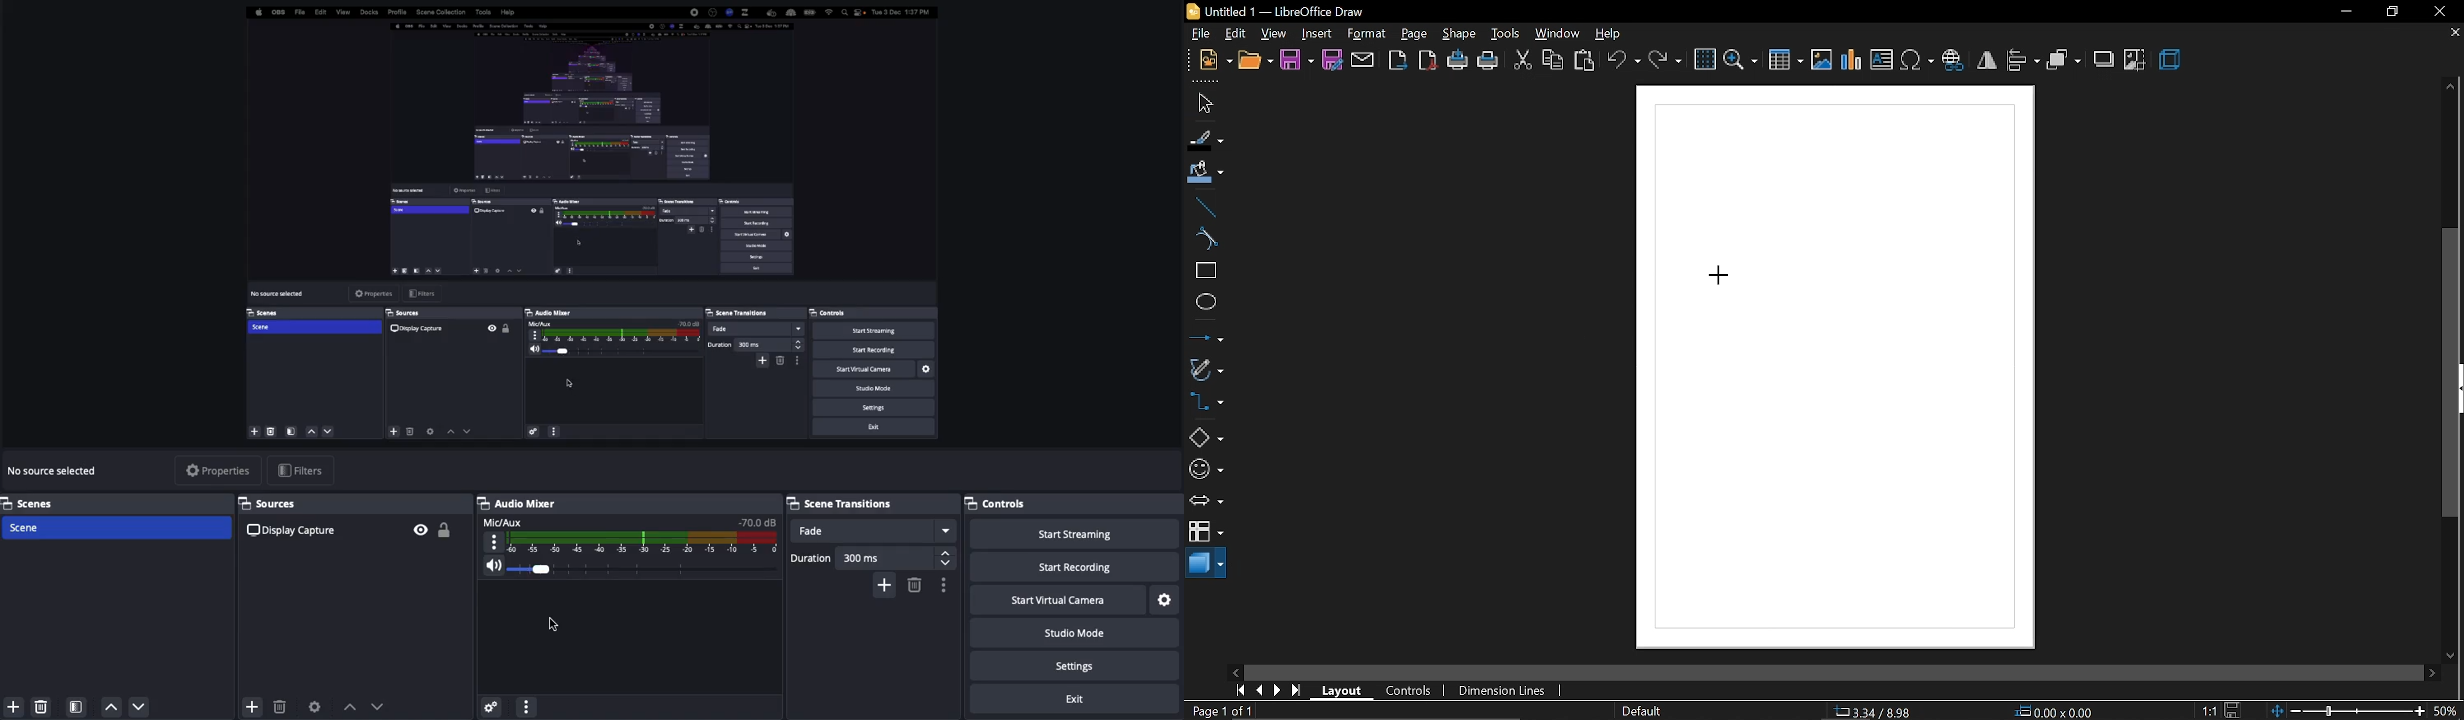 This screenshot has height=728, width=2464. What do you see at coordinates (56, 470) in the screenshot?
I see `No source selected` at bounding box center [56, 470].